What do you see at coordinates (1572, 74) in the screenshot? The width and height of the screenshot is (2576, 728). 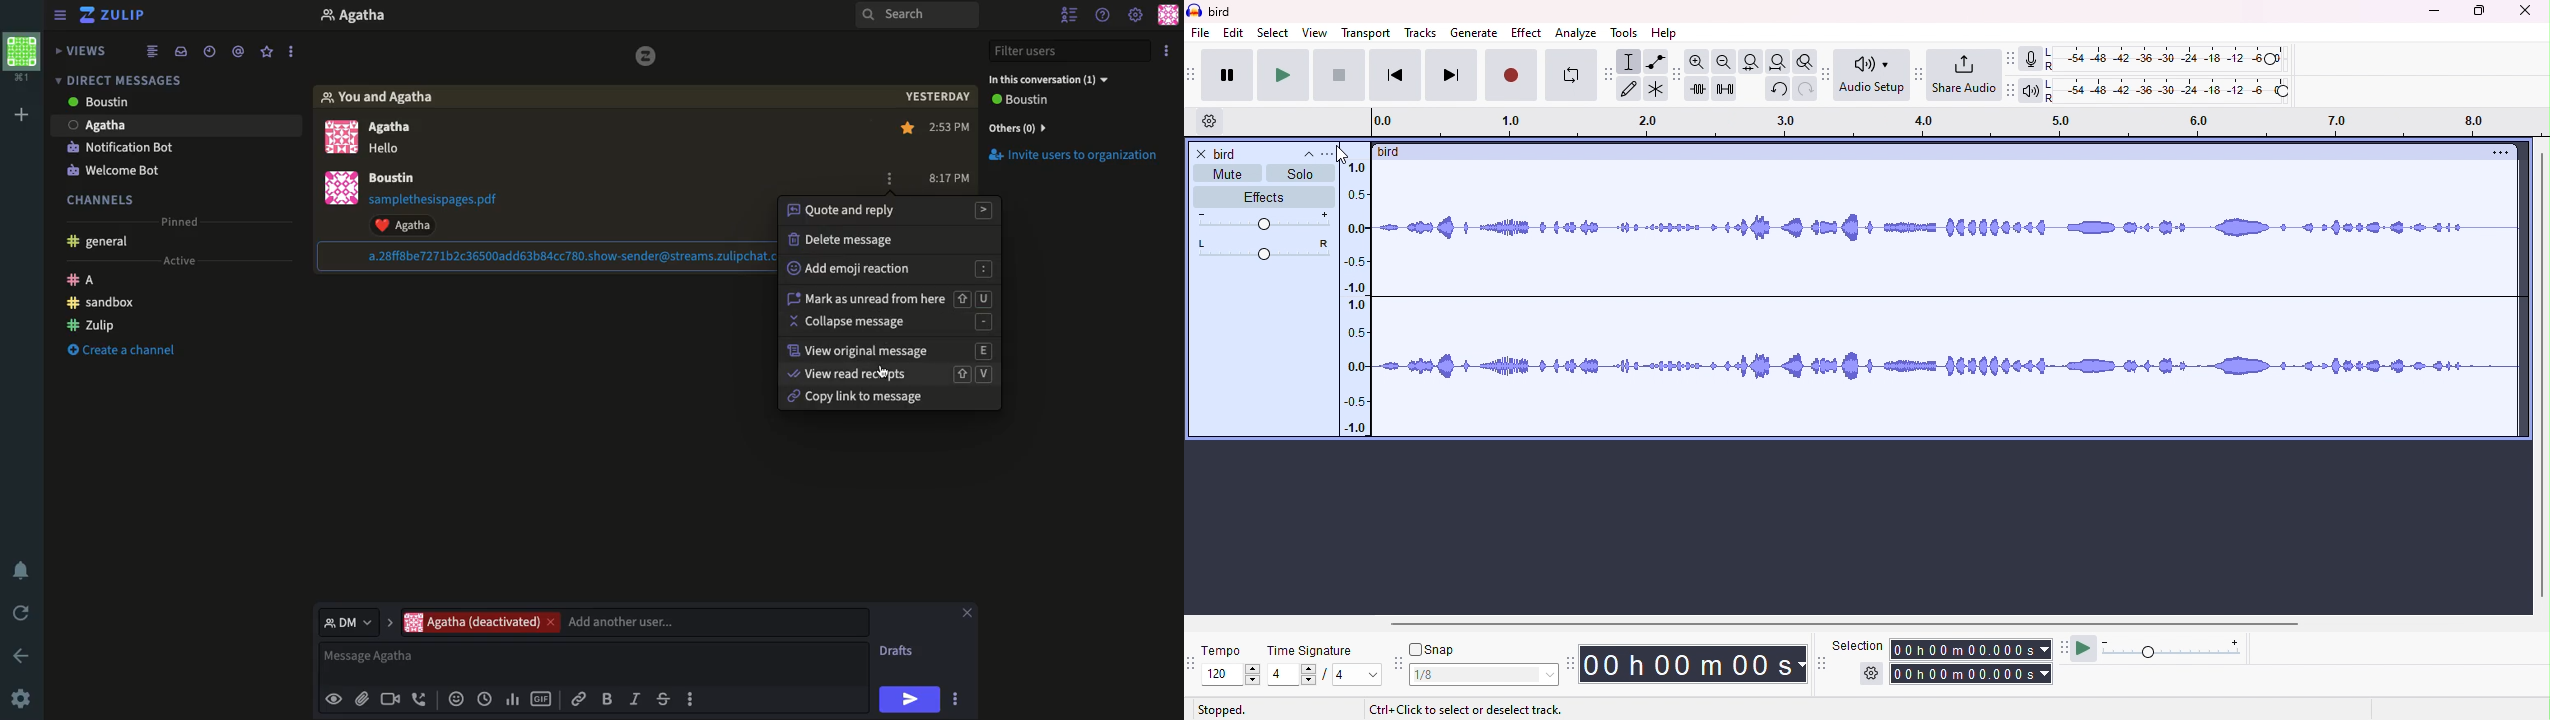 I see `loop` at bounding box center [1572, 74].